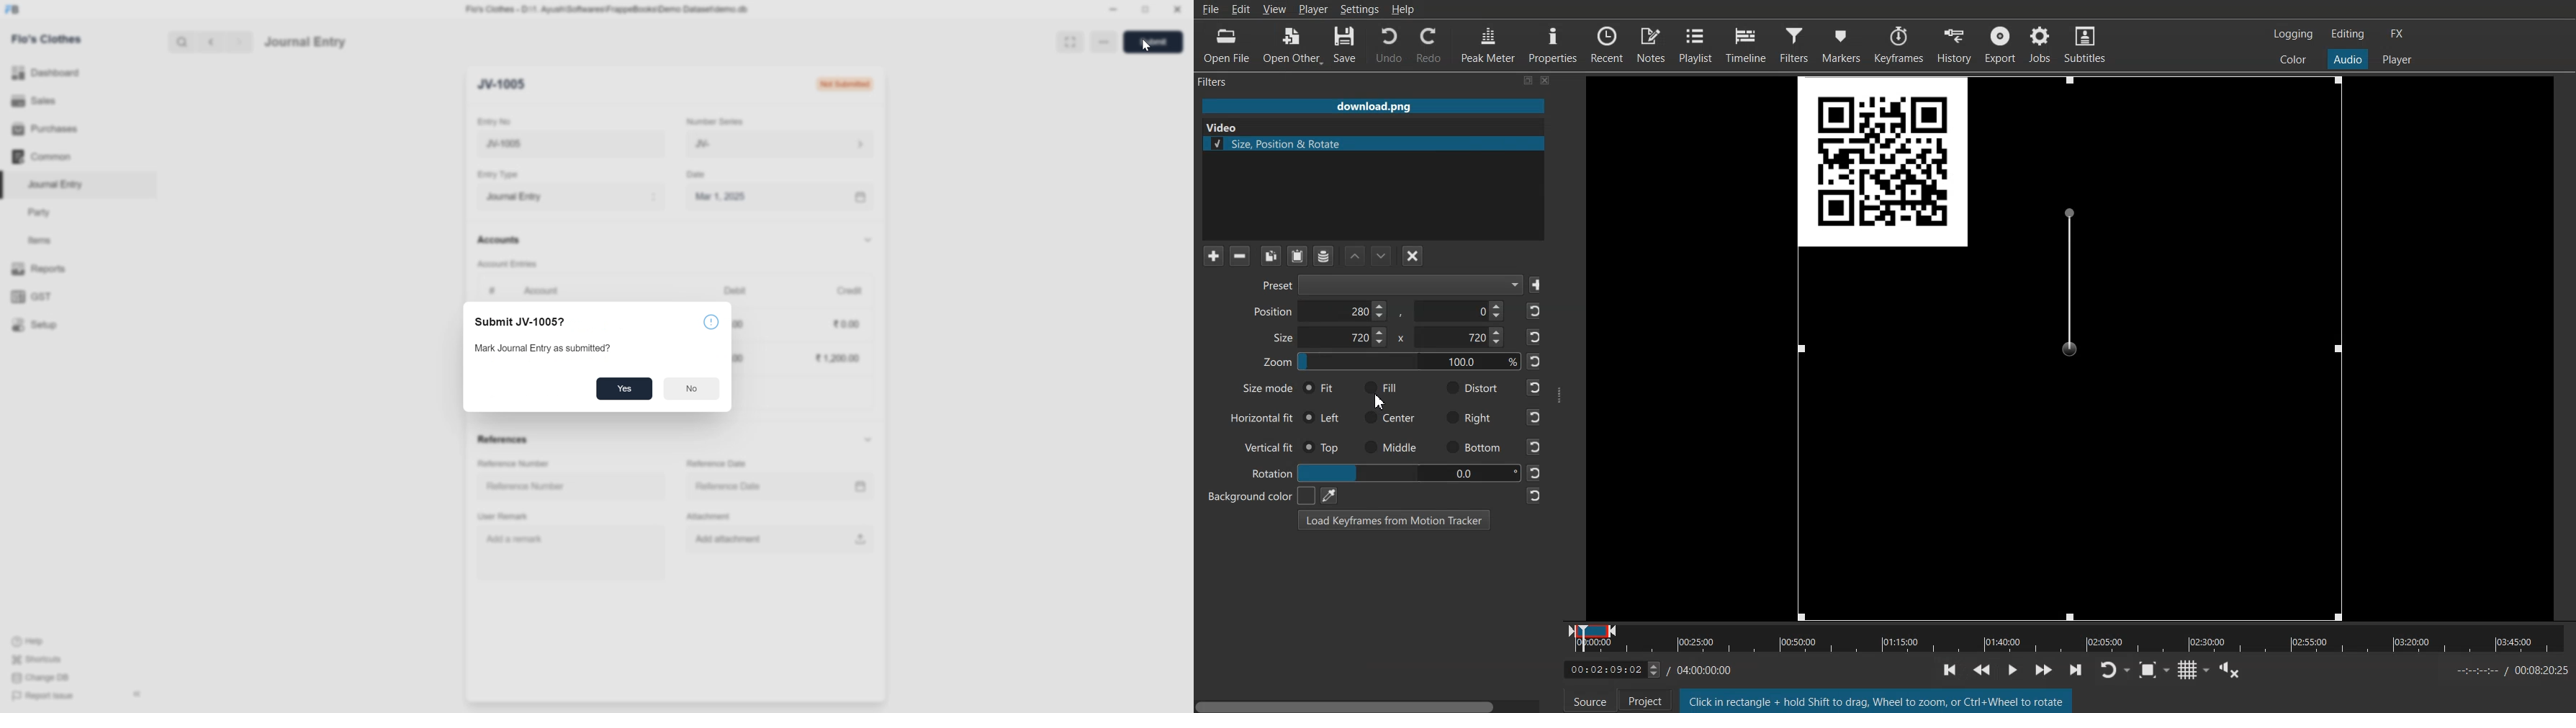 The image size is (2576, 728). I want to click on Add attachment, so click(736, 539).